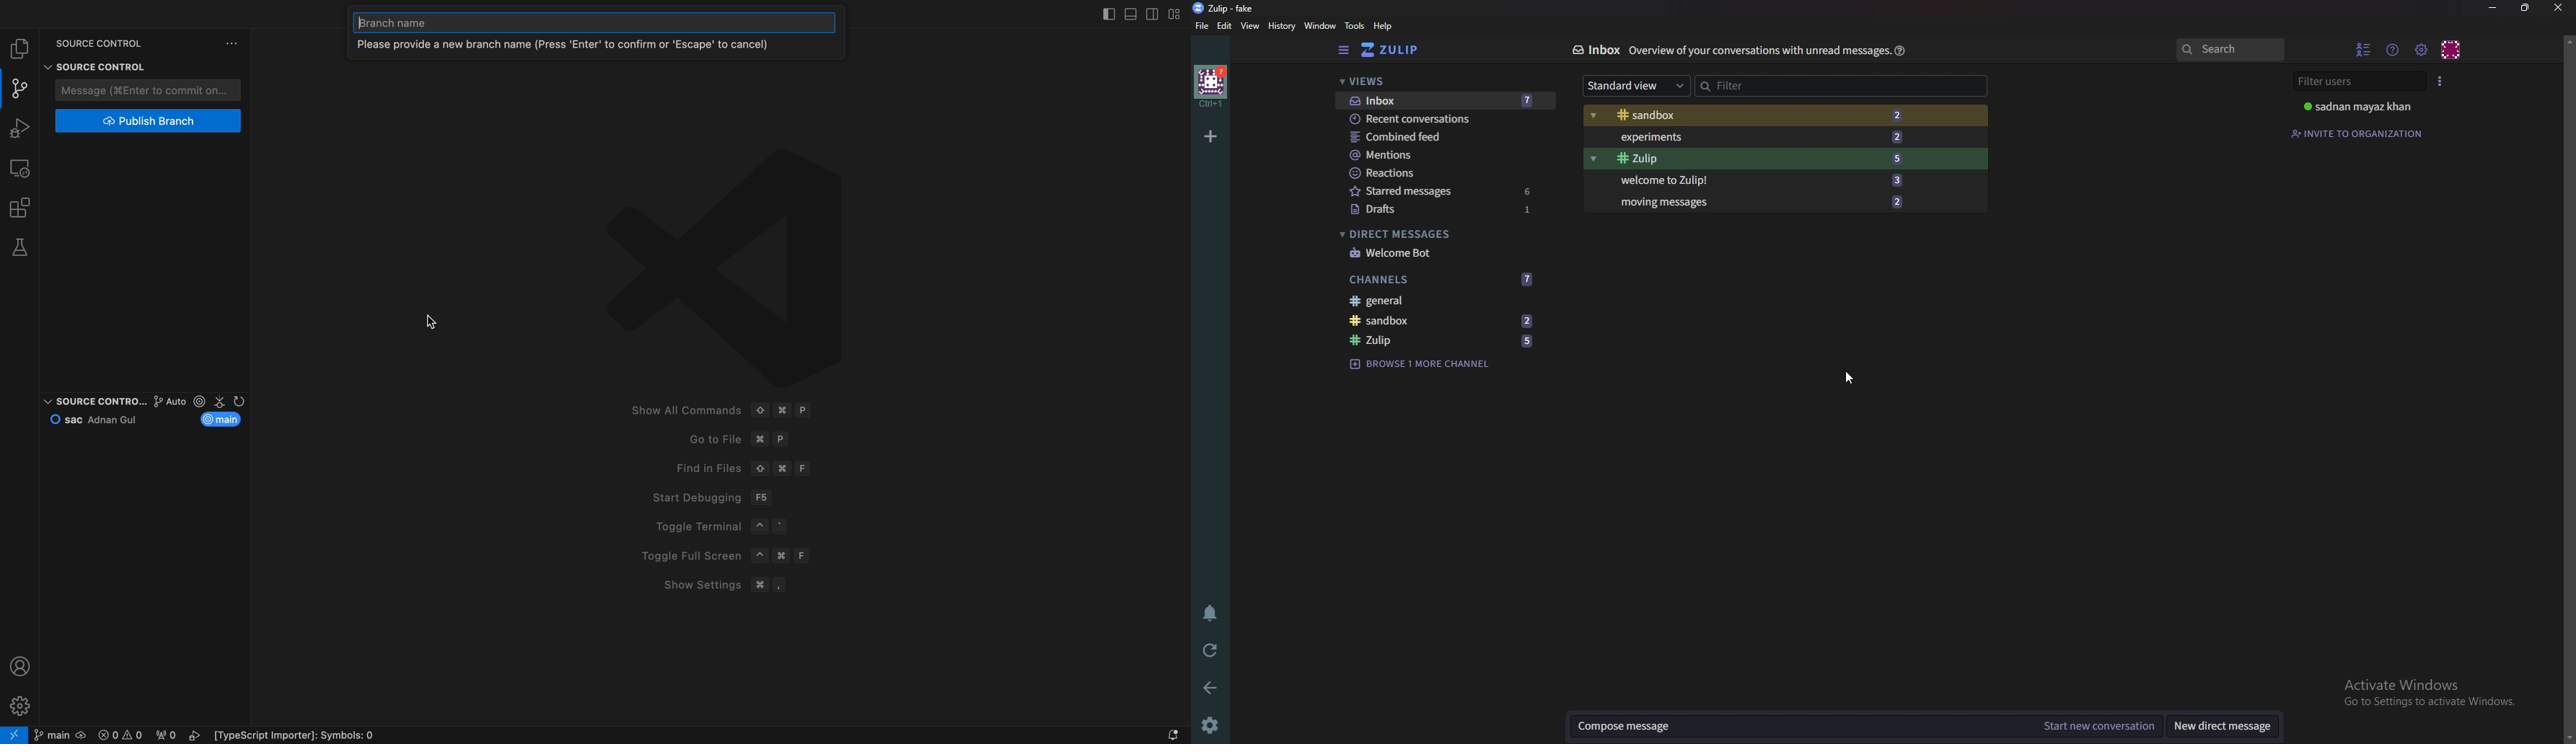 The width and height of the screenshot is (2576, 756). What do you see at coordinates (1250, 27) in the screenshot?
I see `View` at bounding box center [1250, 27].